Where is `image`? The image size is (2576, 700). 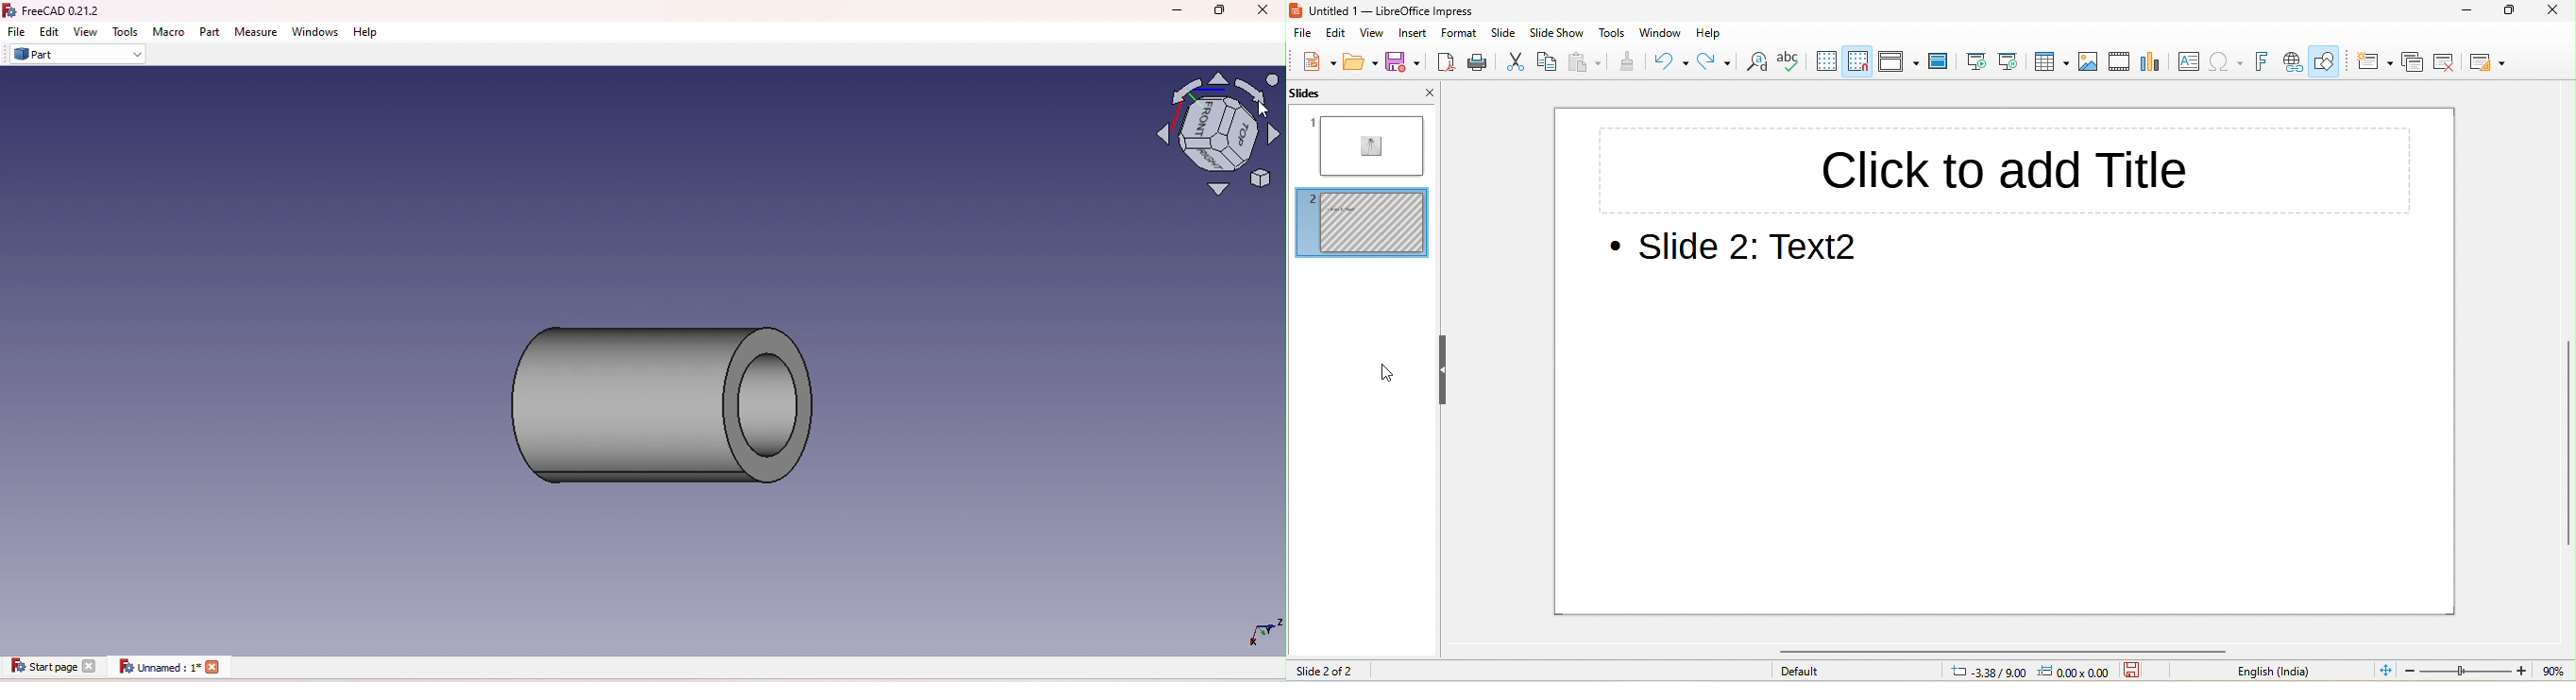
image is located at coordinates (2092, 61).